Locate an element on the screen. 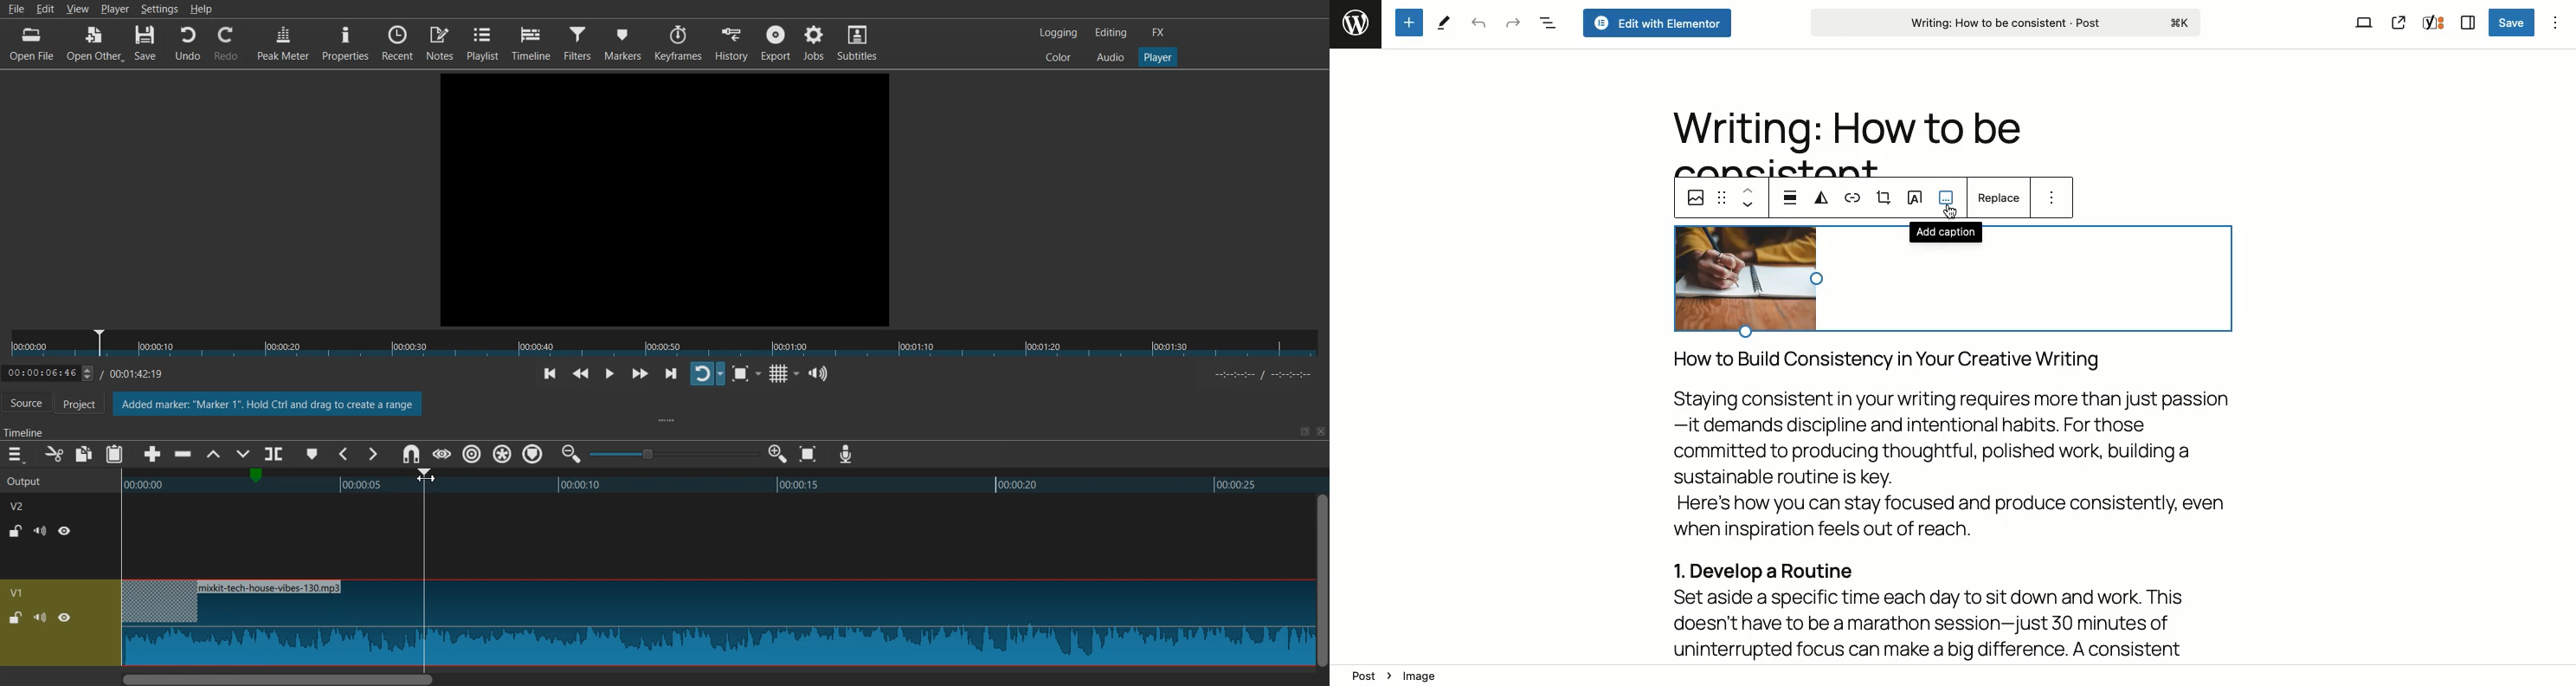 This screenshot has height=700, width=2576. Redo is located at coordinates (1510, 22).